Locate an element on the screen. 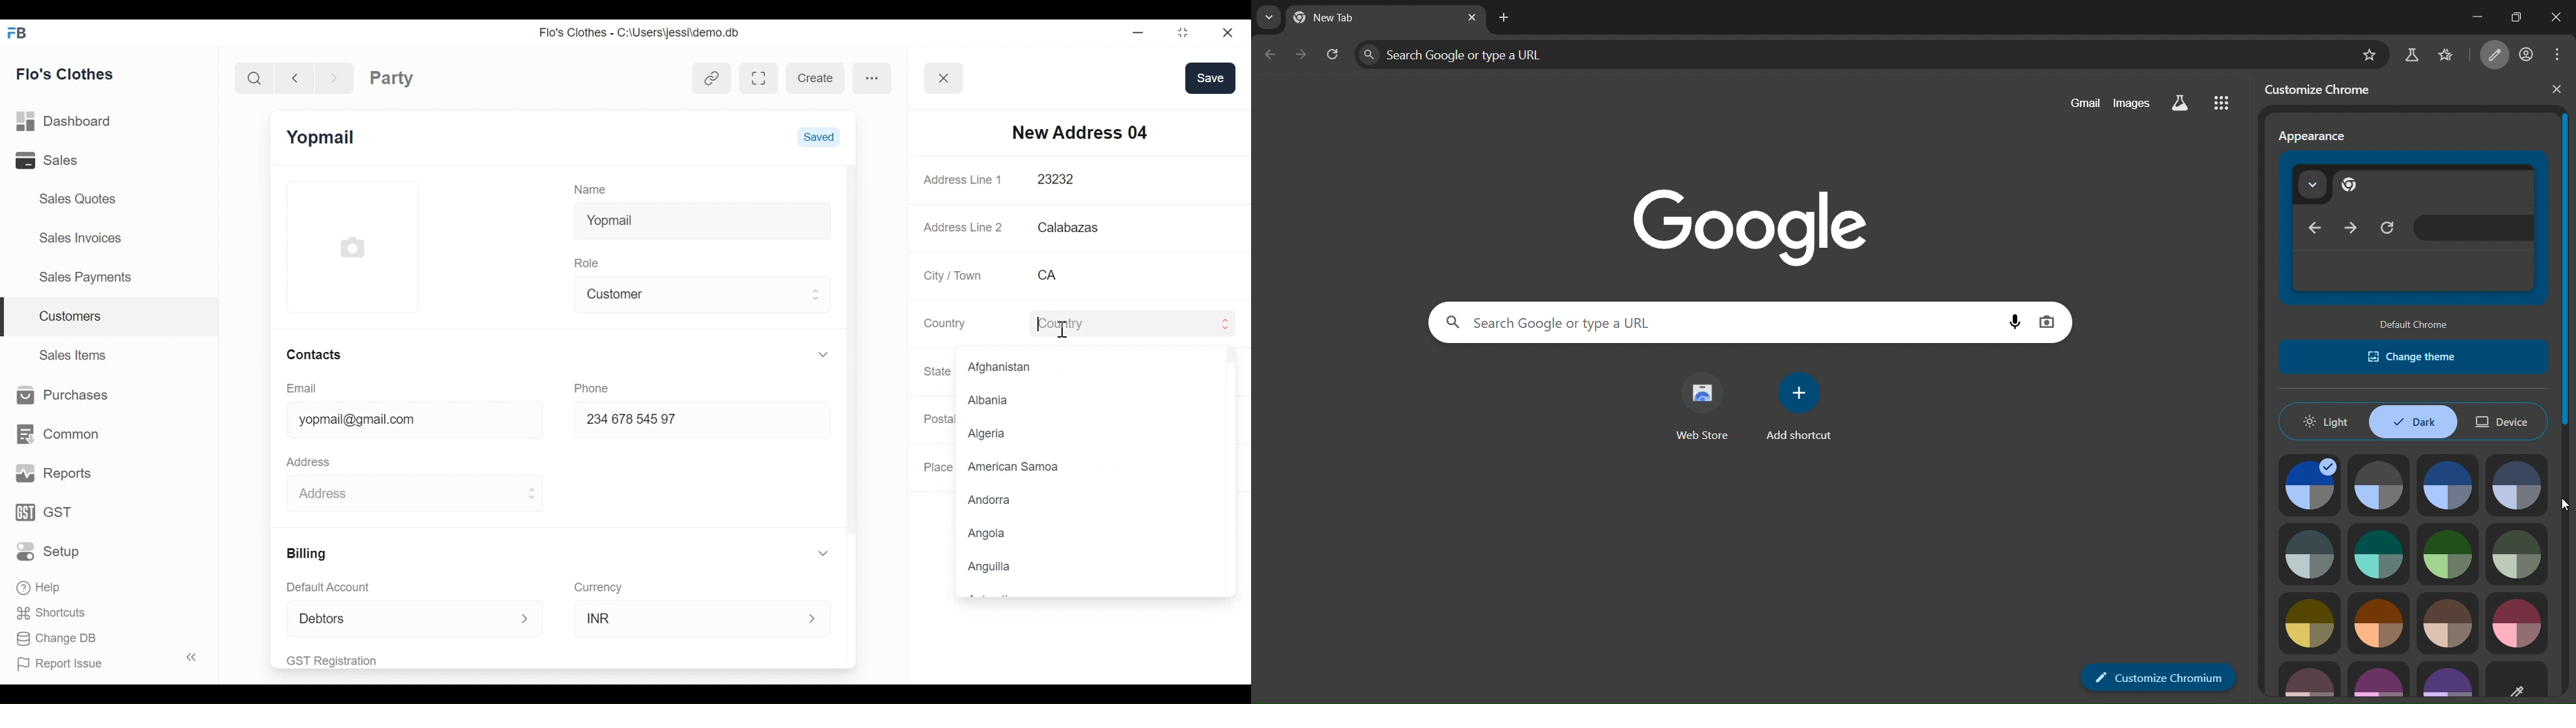  Customers is located at coordinates (111, 317).